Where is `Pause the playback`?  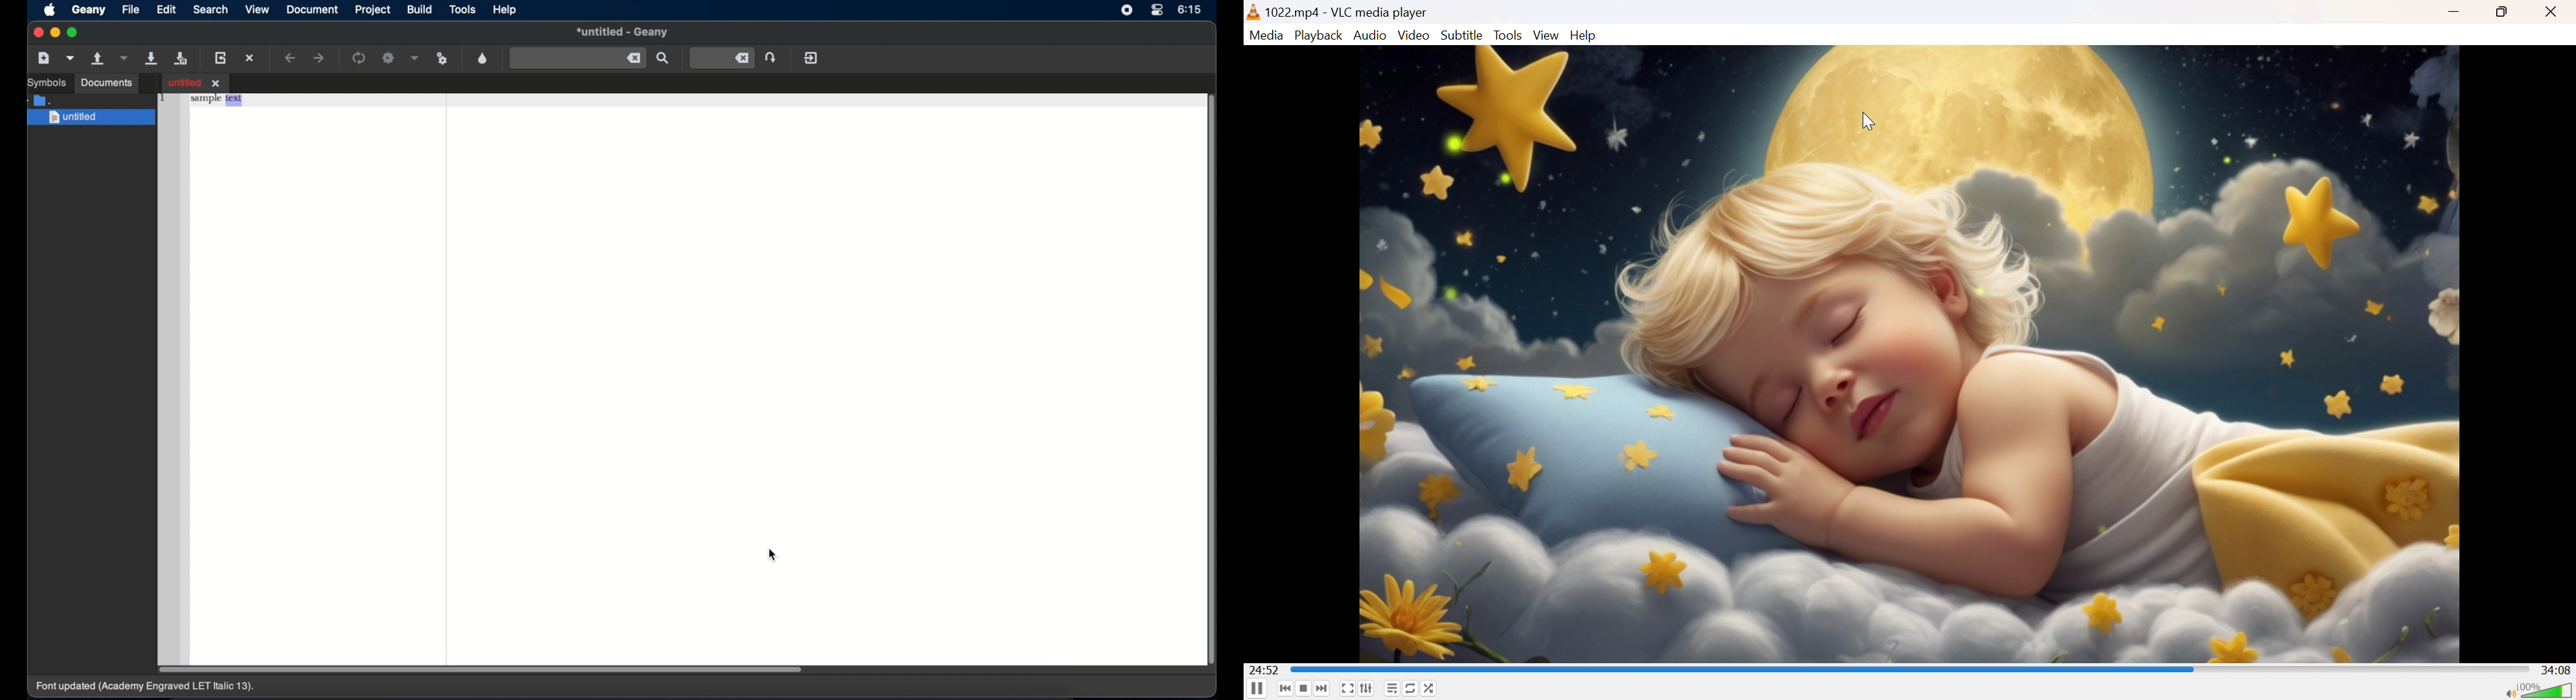
Pause the playback is located at coordinates (1256, 690).